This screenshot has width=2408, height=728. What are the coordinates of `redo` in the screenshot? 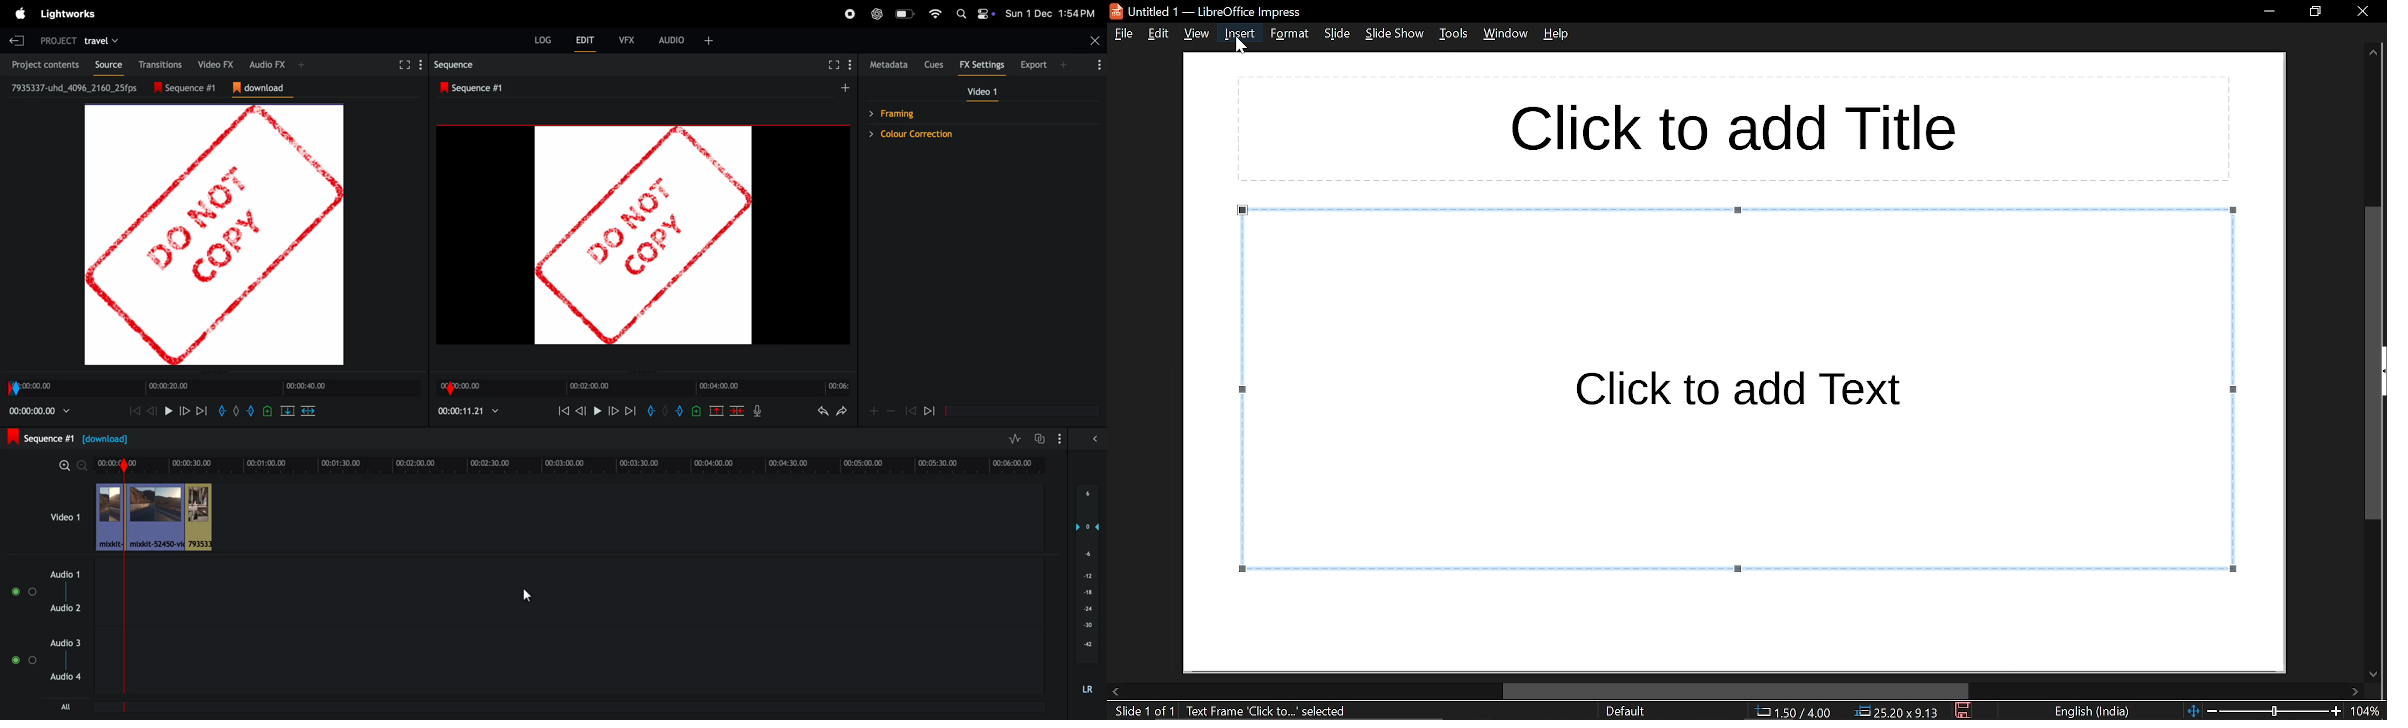 It's located at (842, 411).